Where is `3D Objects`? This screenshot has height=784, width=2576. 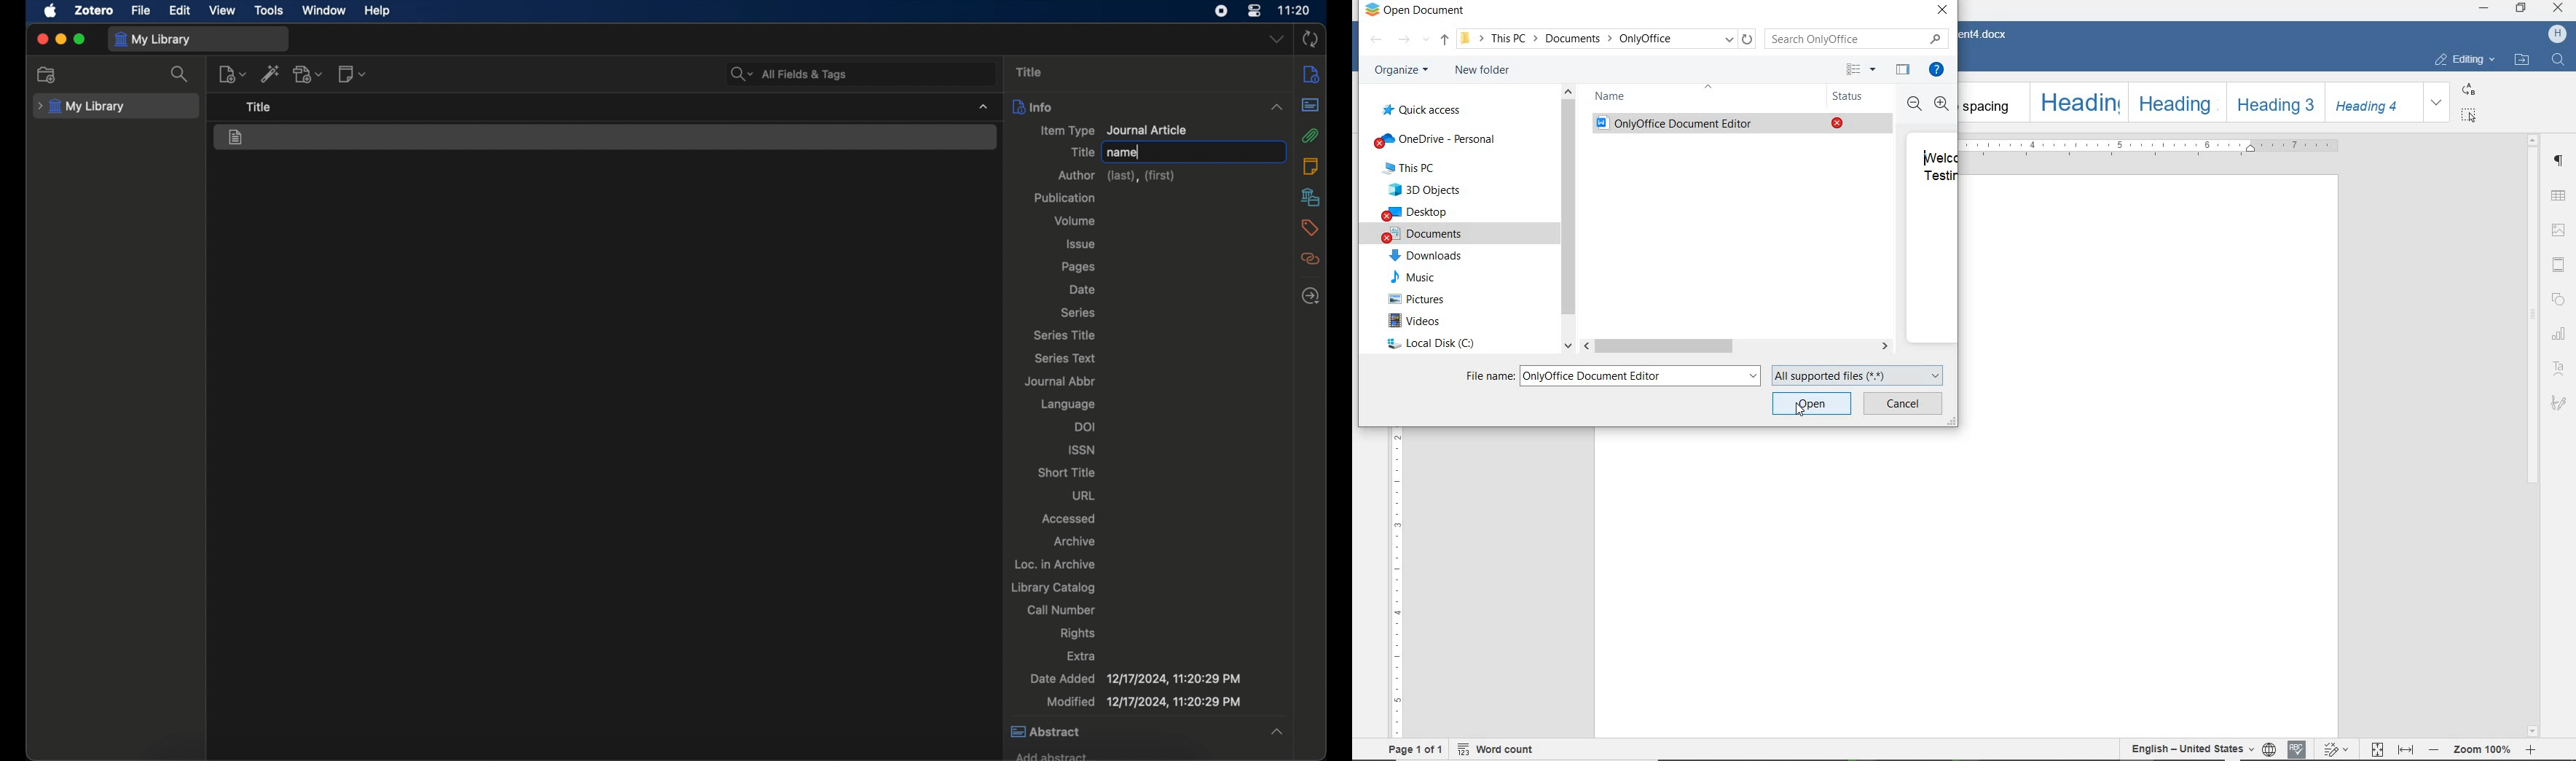 3D Objects is located at coordinates (1422, 190).